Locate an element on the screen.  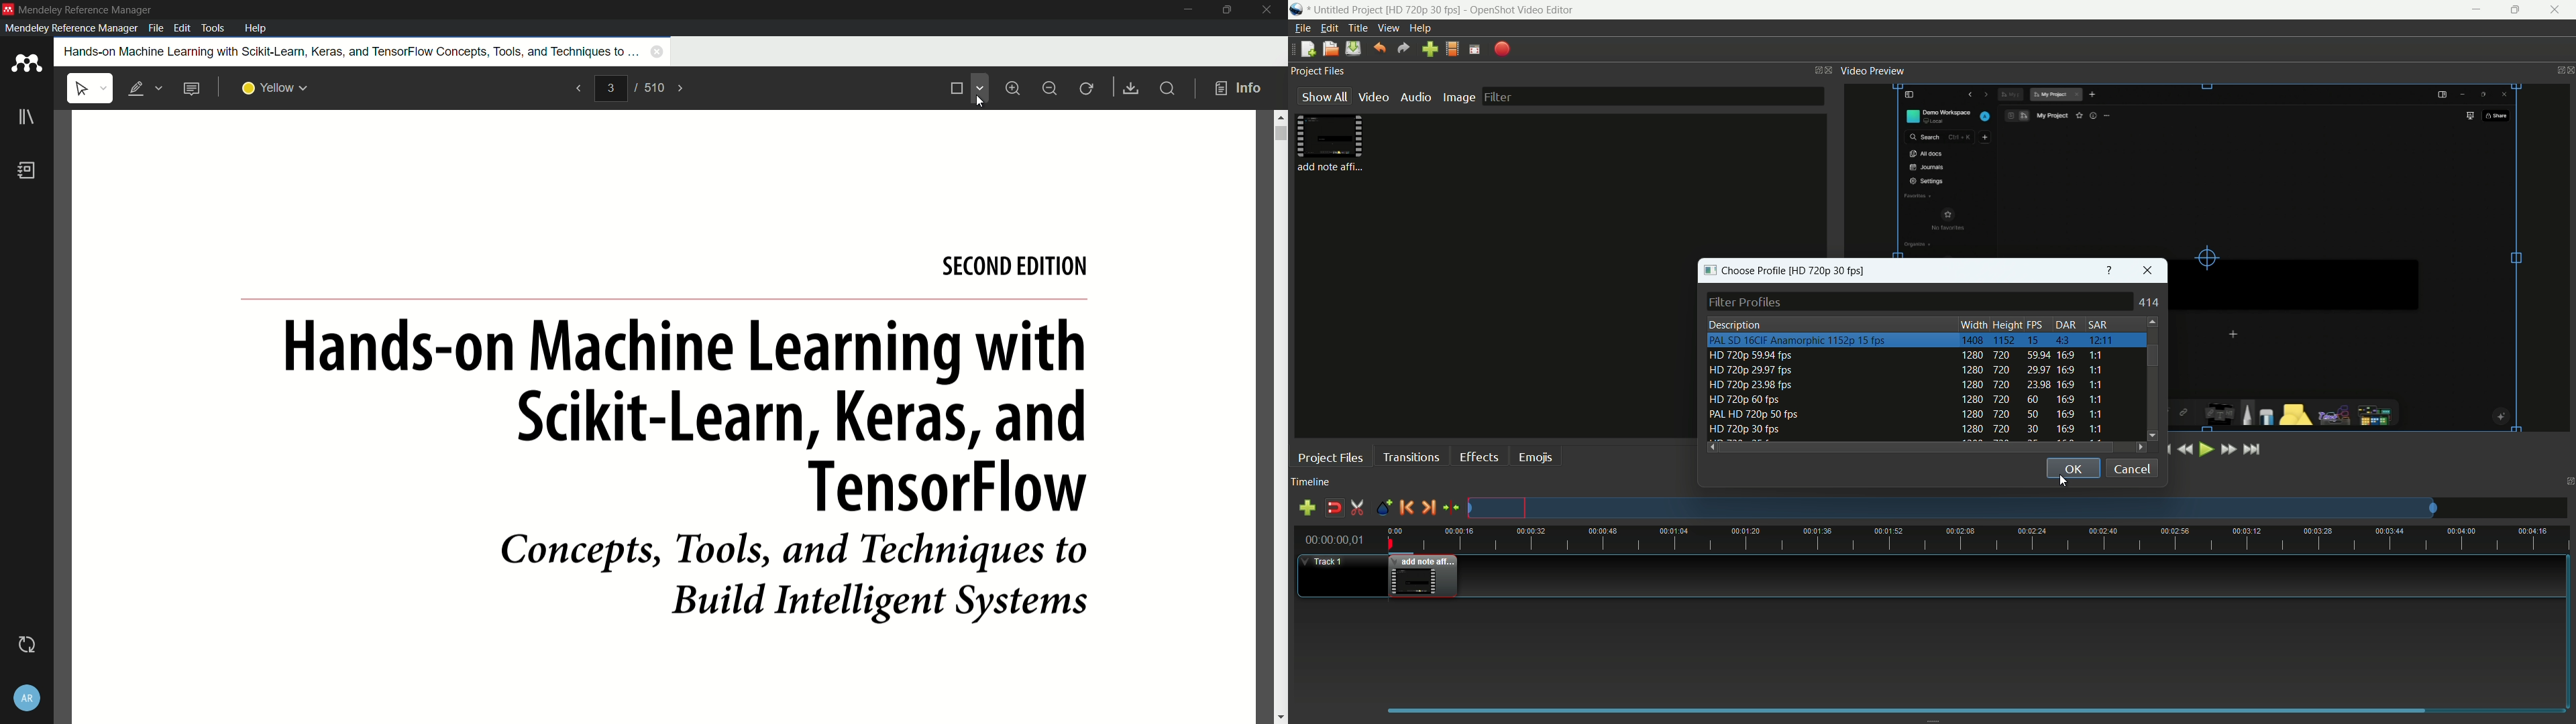
close window is located at coordinates (2149, 270).